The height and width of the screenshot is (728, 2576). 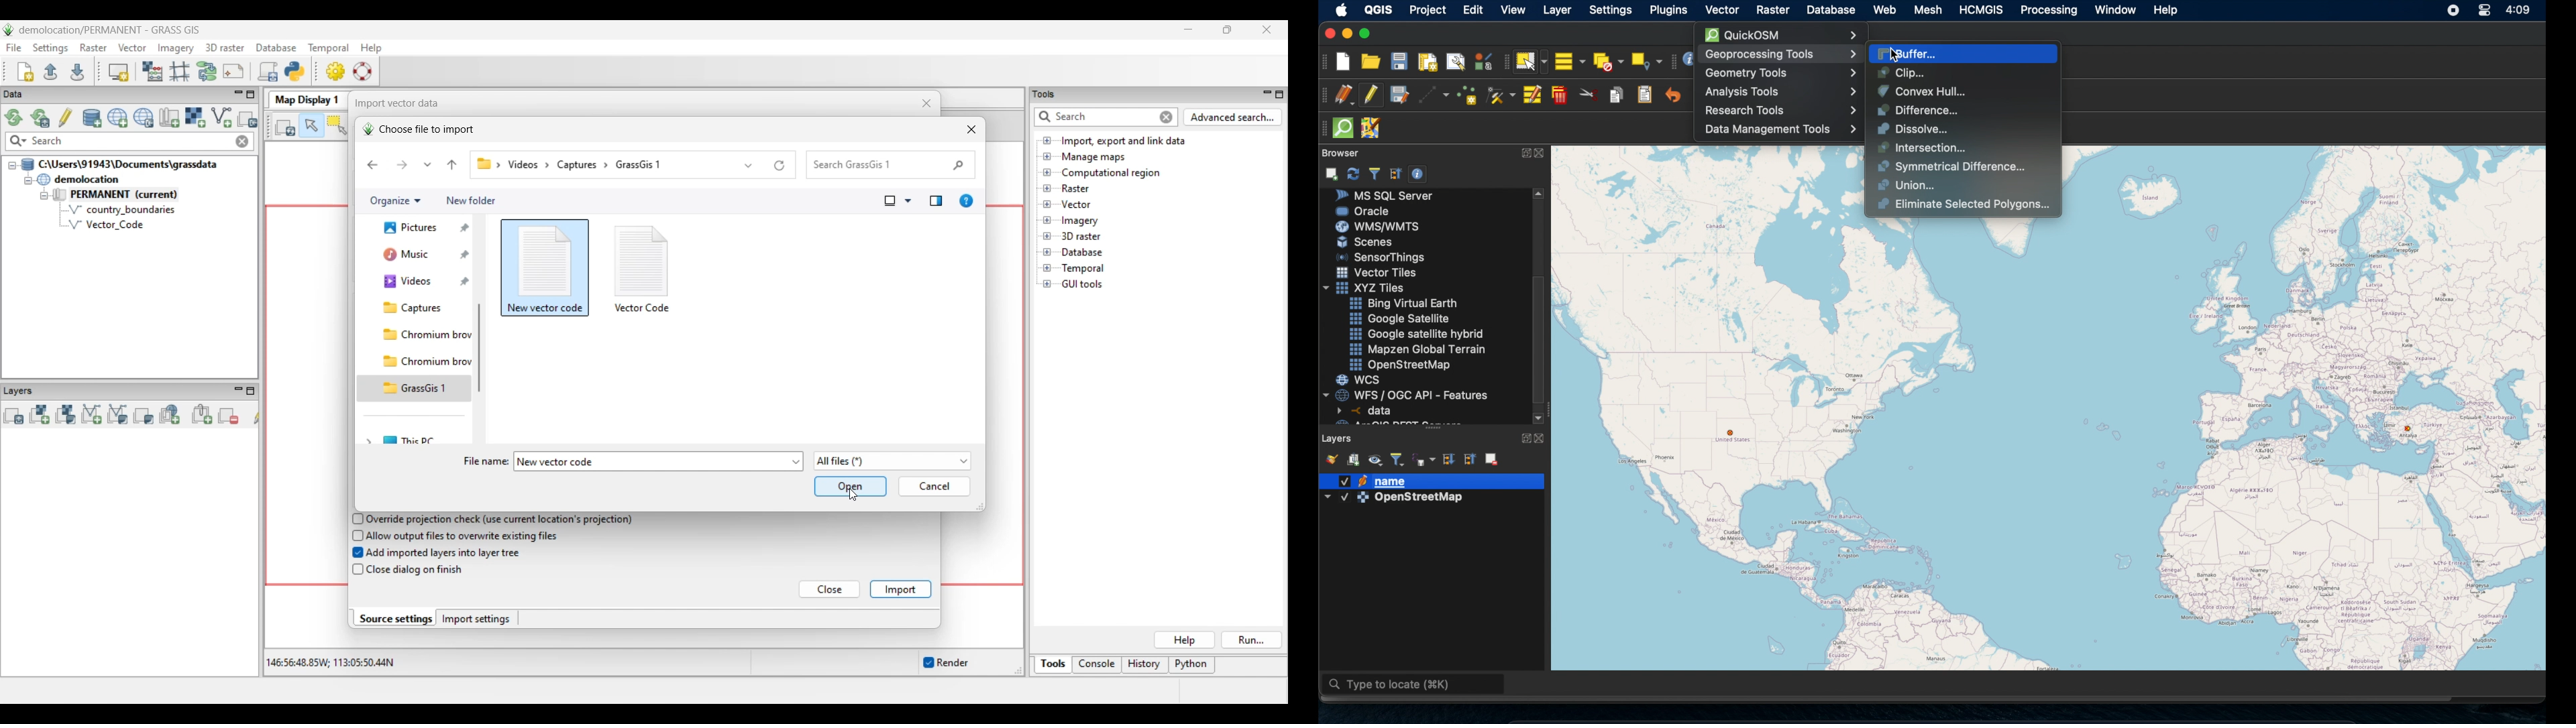 What do you see at coordinates (1532, 95) in the screenshot?
I see `modify attributes` at bounding box center [1532, 95].